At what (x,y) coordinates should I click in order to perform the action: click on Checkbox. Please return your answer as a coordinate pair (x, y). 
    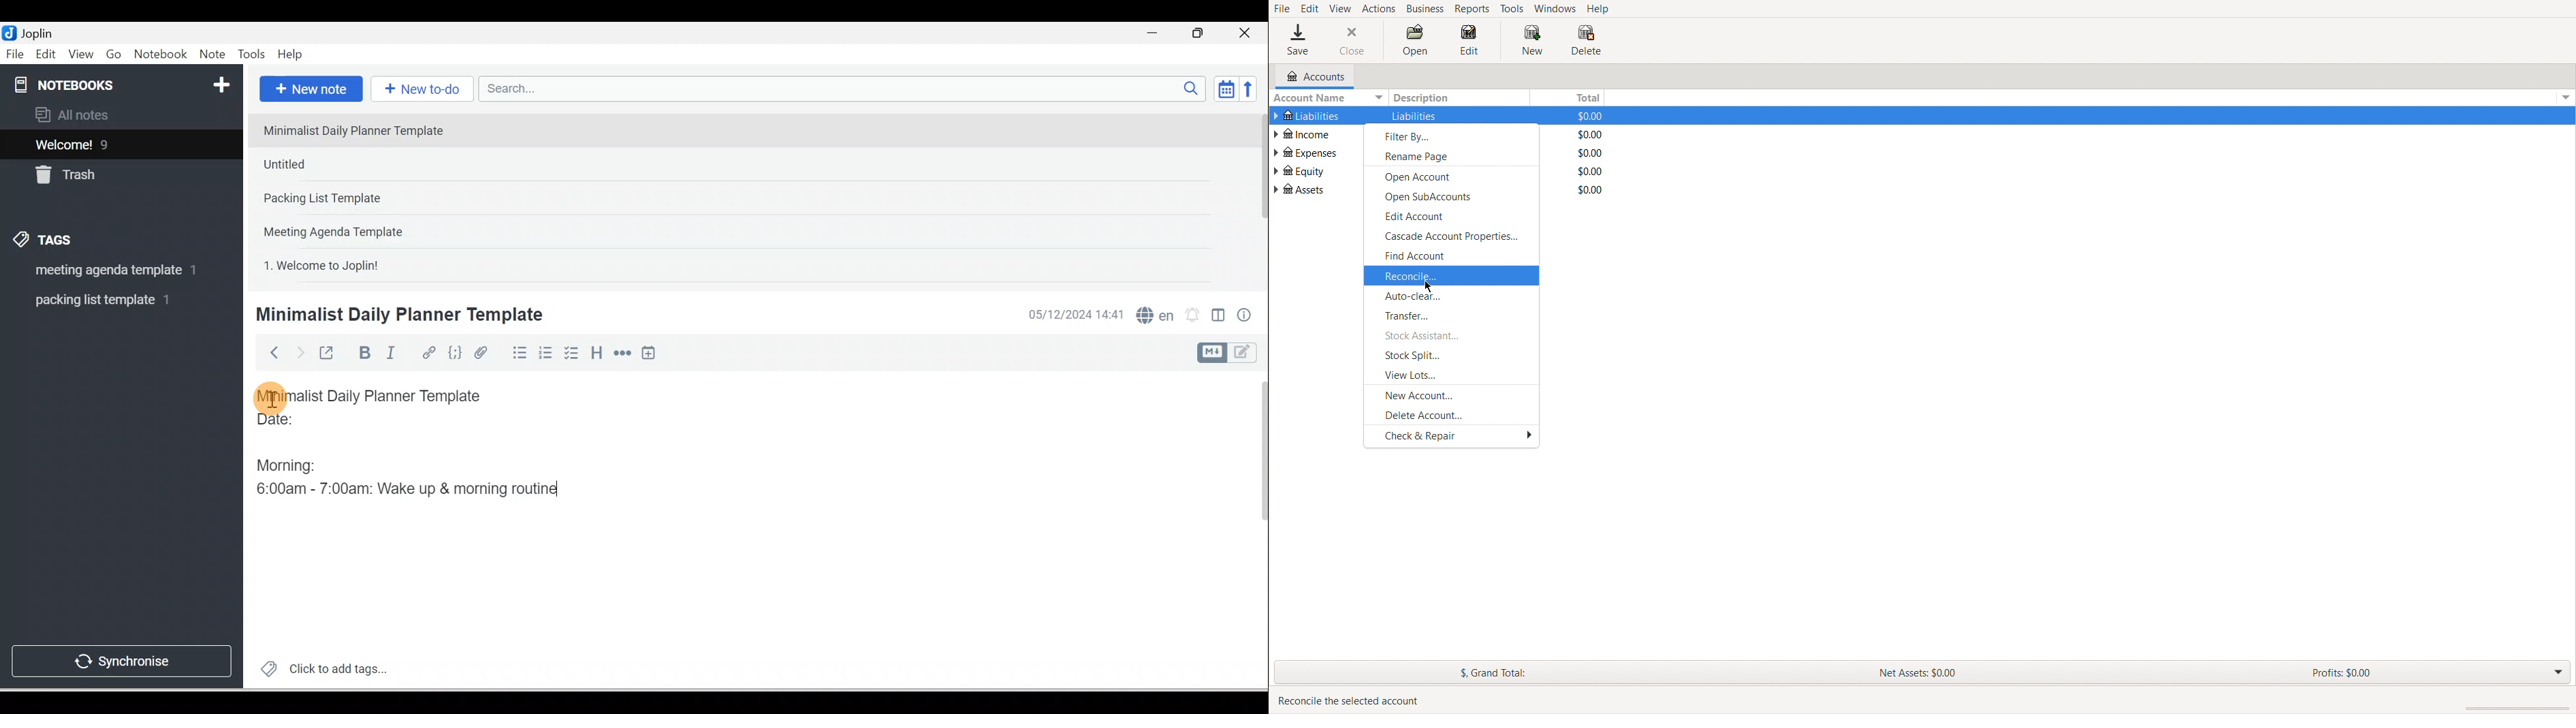
    Looking at the image, I should click on (570, 353).